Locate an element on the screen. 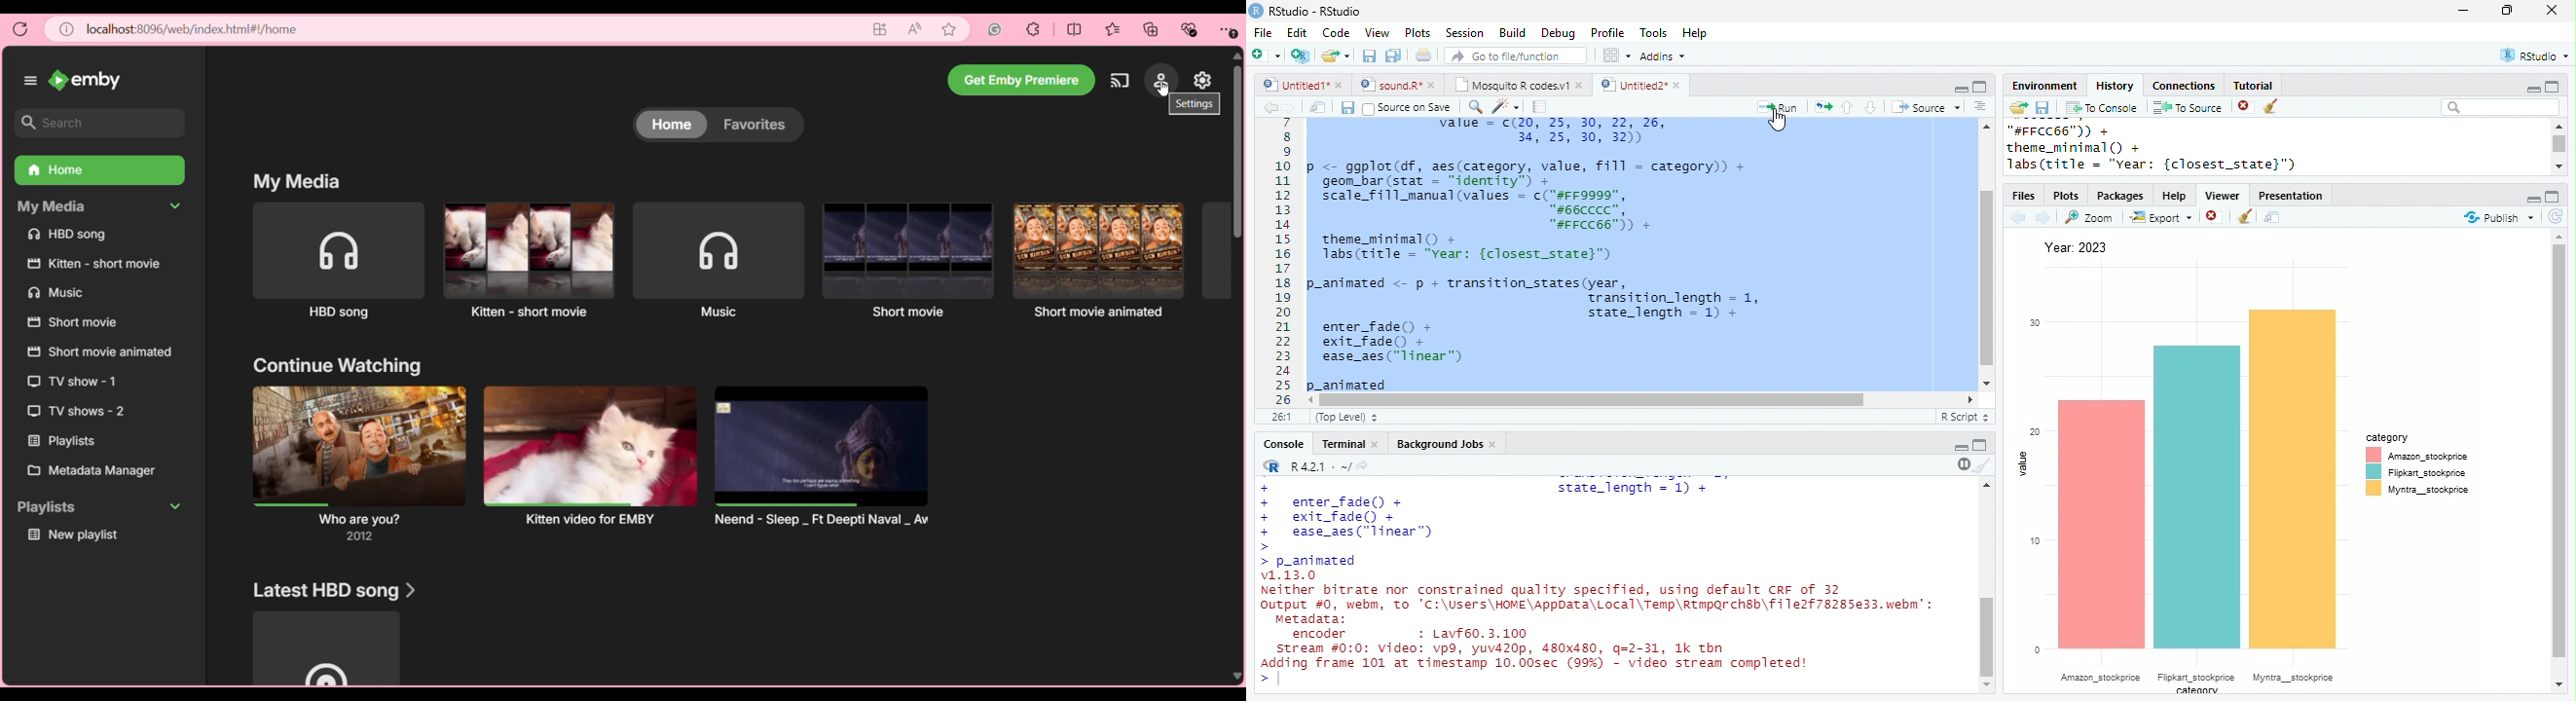 The height and width of the screenshot is (728, 2576). open folder is located at coordinates (2019, 107).